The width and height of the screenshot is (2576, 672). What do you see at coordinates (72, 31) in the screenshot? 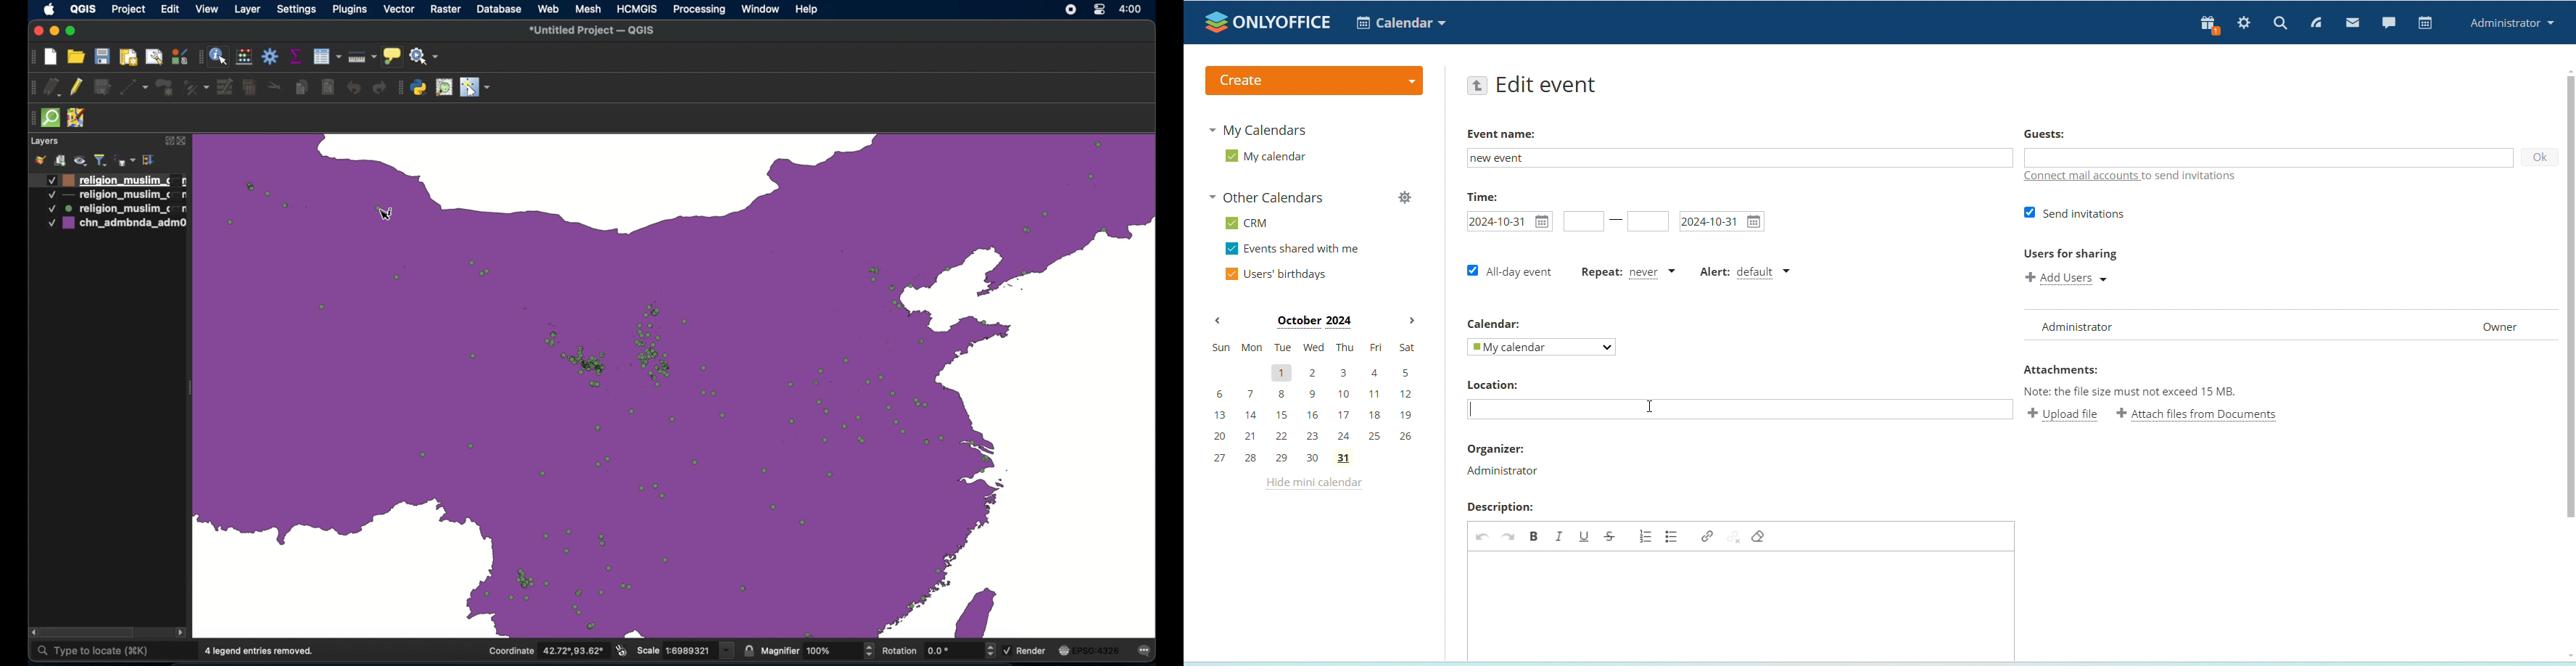
I see `maximize` at bounding box center [72, 31].